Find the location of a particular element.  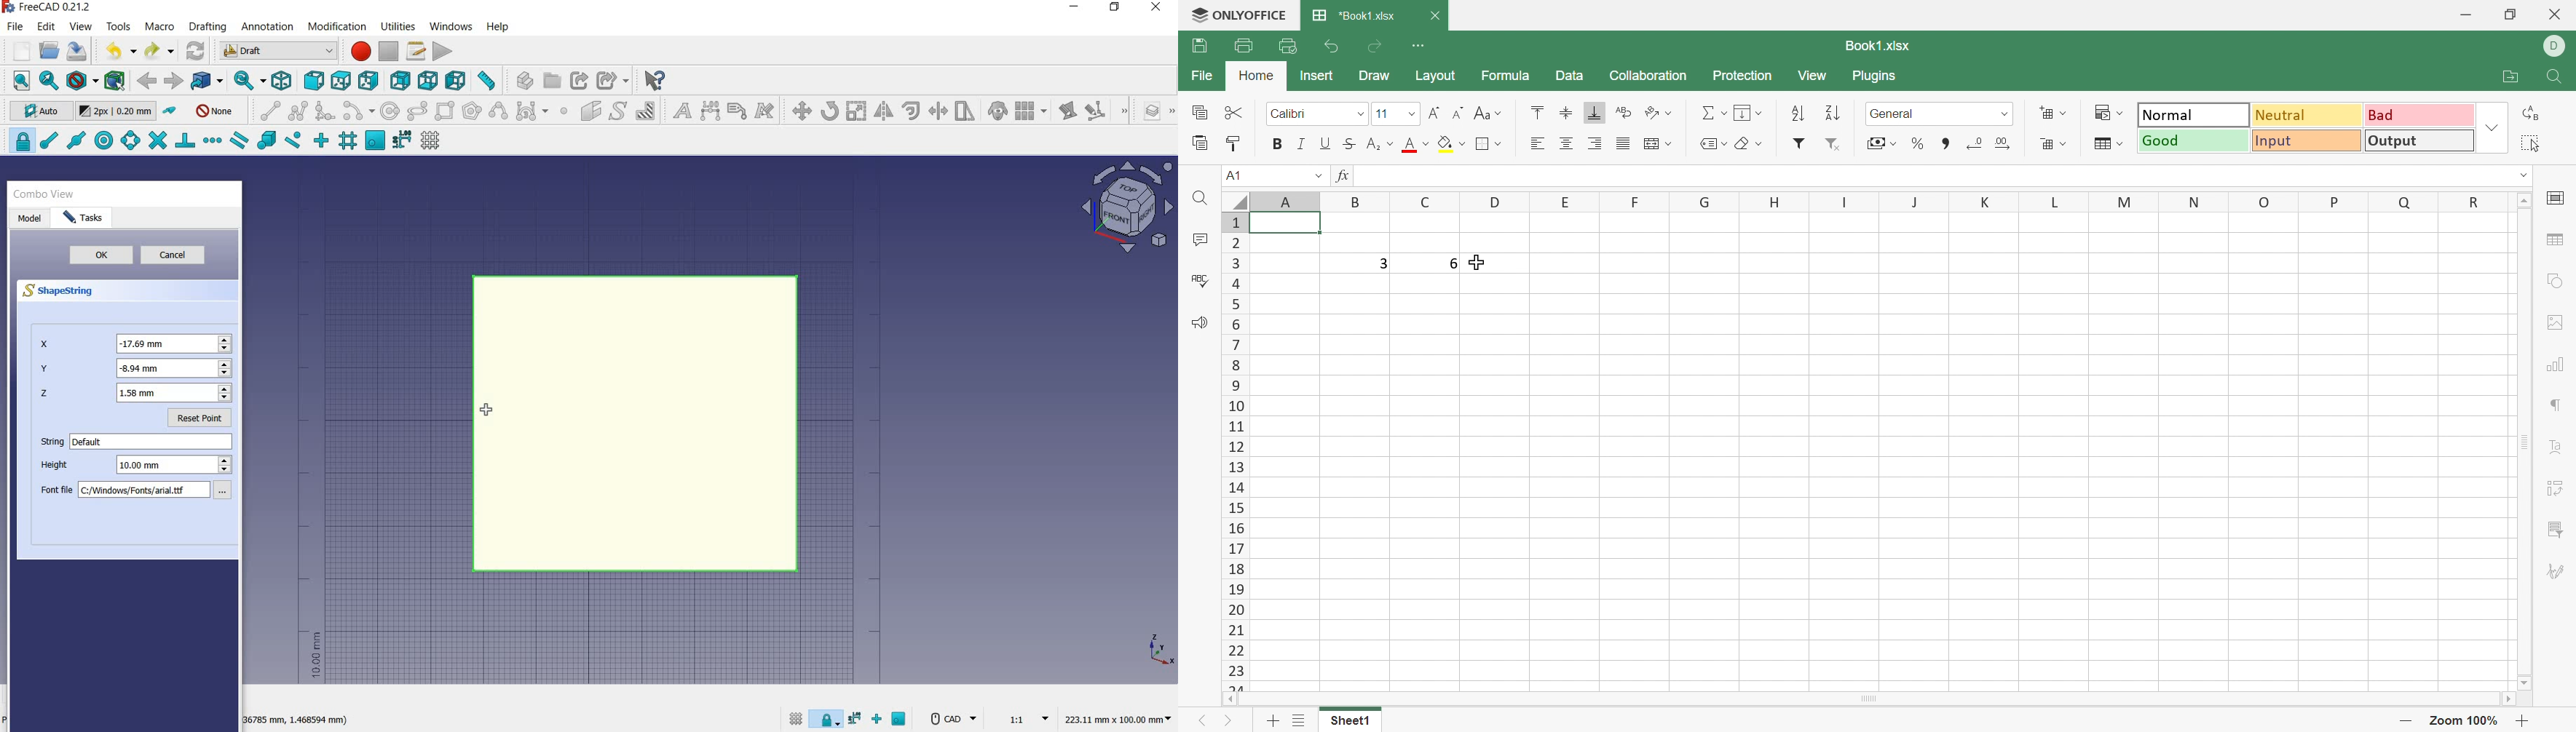

combo view is located at coordinates (44, 194).